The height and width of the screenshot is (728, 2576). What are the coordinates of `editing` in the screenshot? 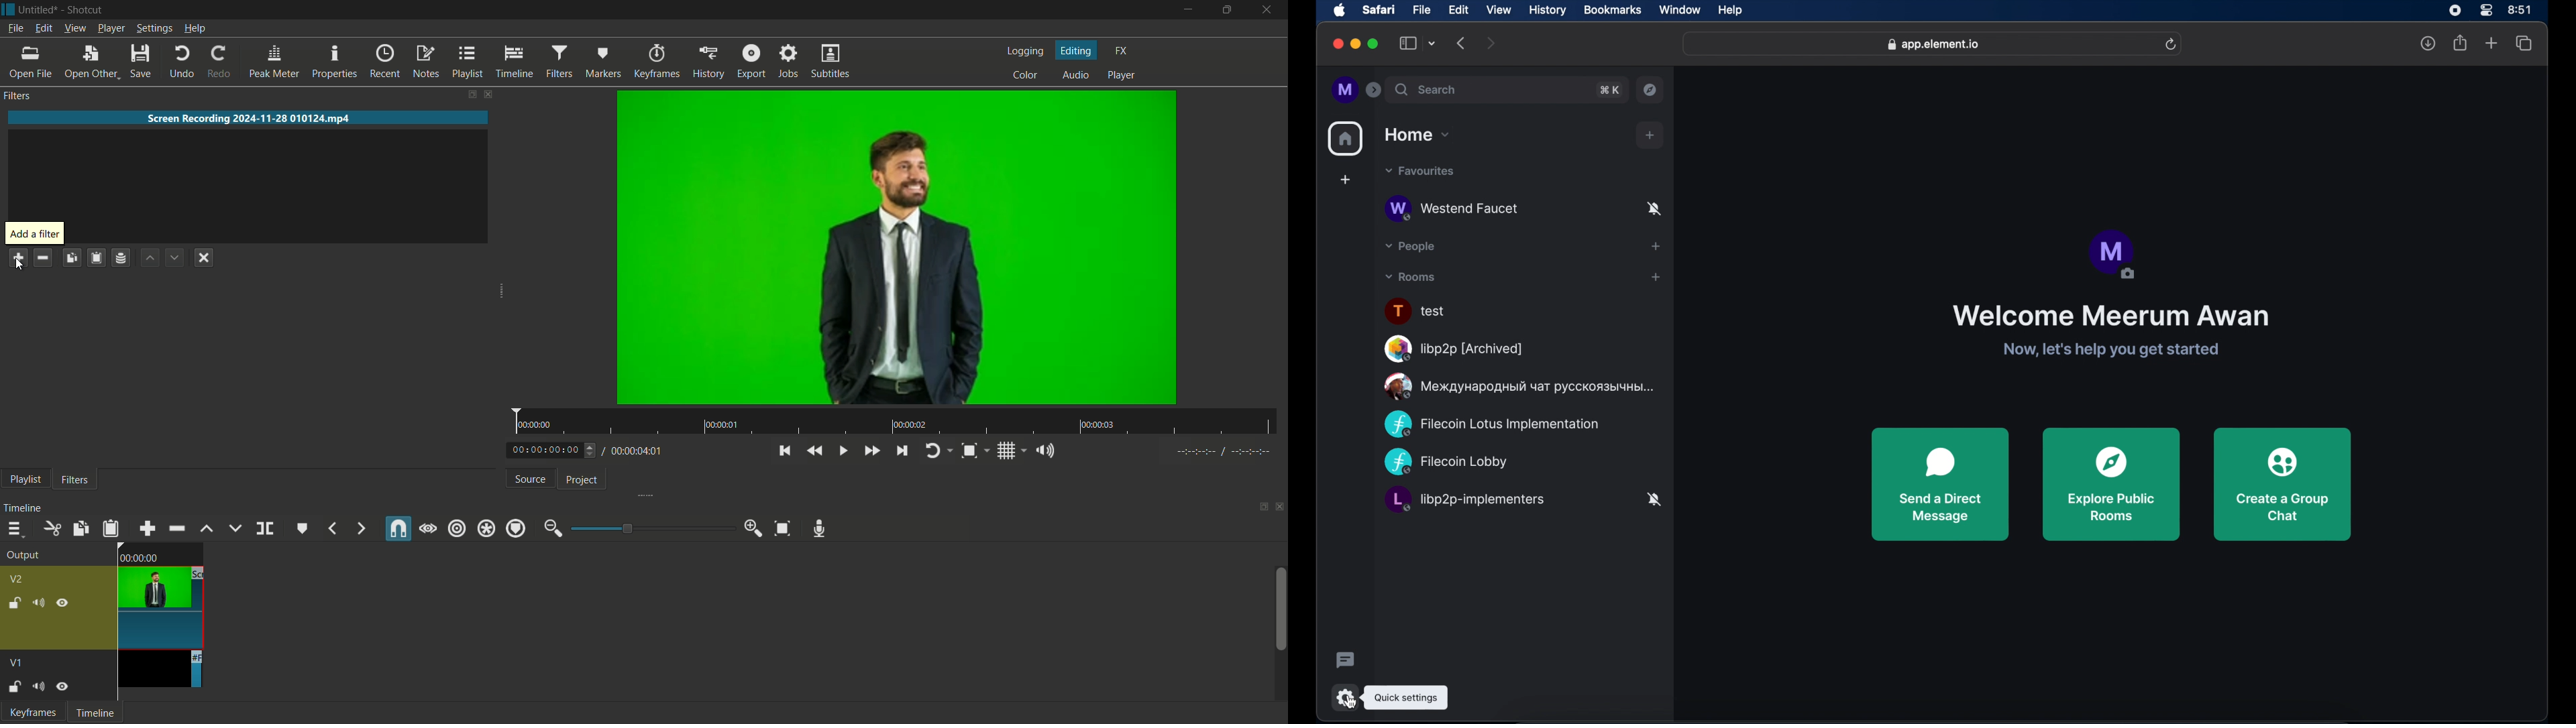 It's located at (1076, 50).